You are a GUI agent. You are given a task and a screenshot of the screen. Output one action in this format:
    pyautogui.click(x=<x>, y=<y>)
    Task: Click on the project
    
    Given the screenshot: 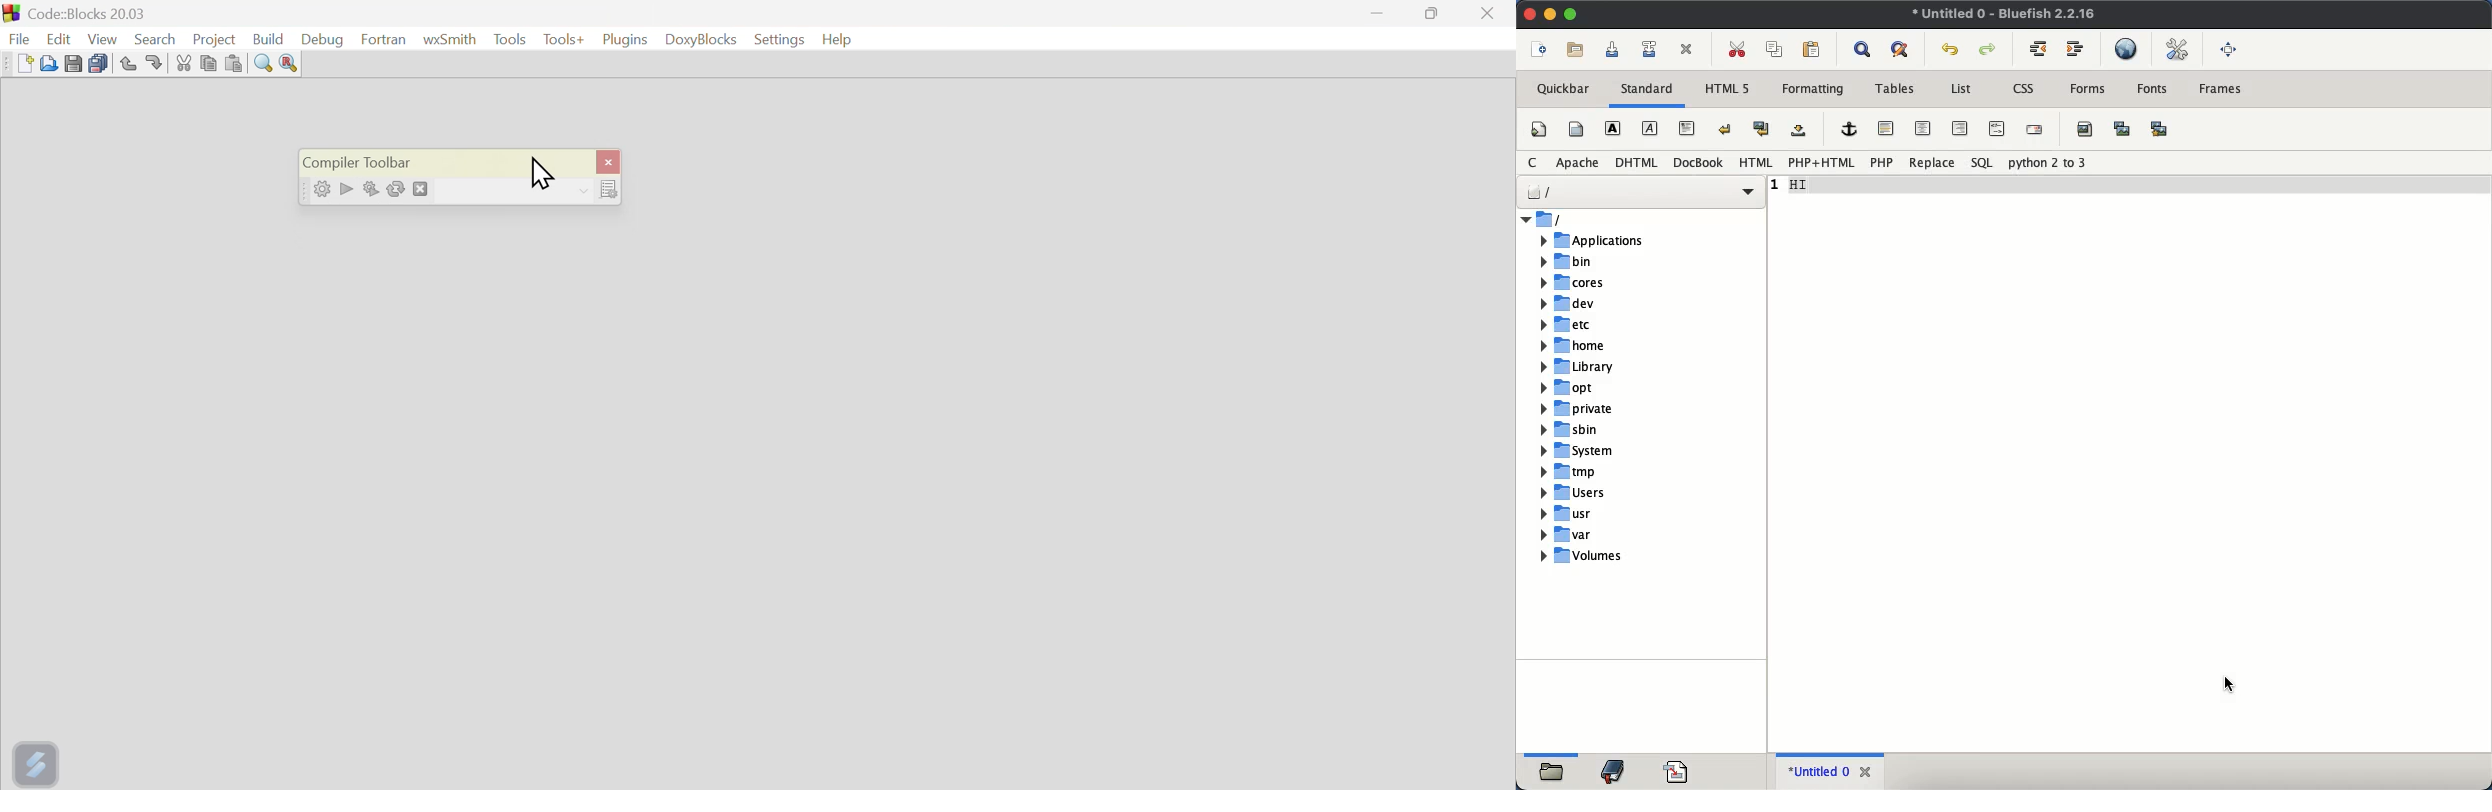 What is the action you would take?
    pyautogui.click(x=213, y=36)
    